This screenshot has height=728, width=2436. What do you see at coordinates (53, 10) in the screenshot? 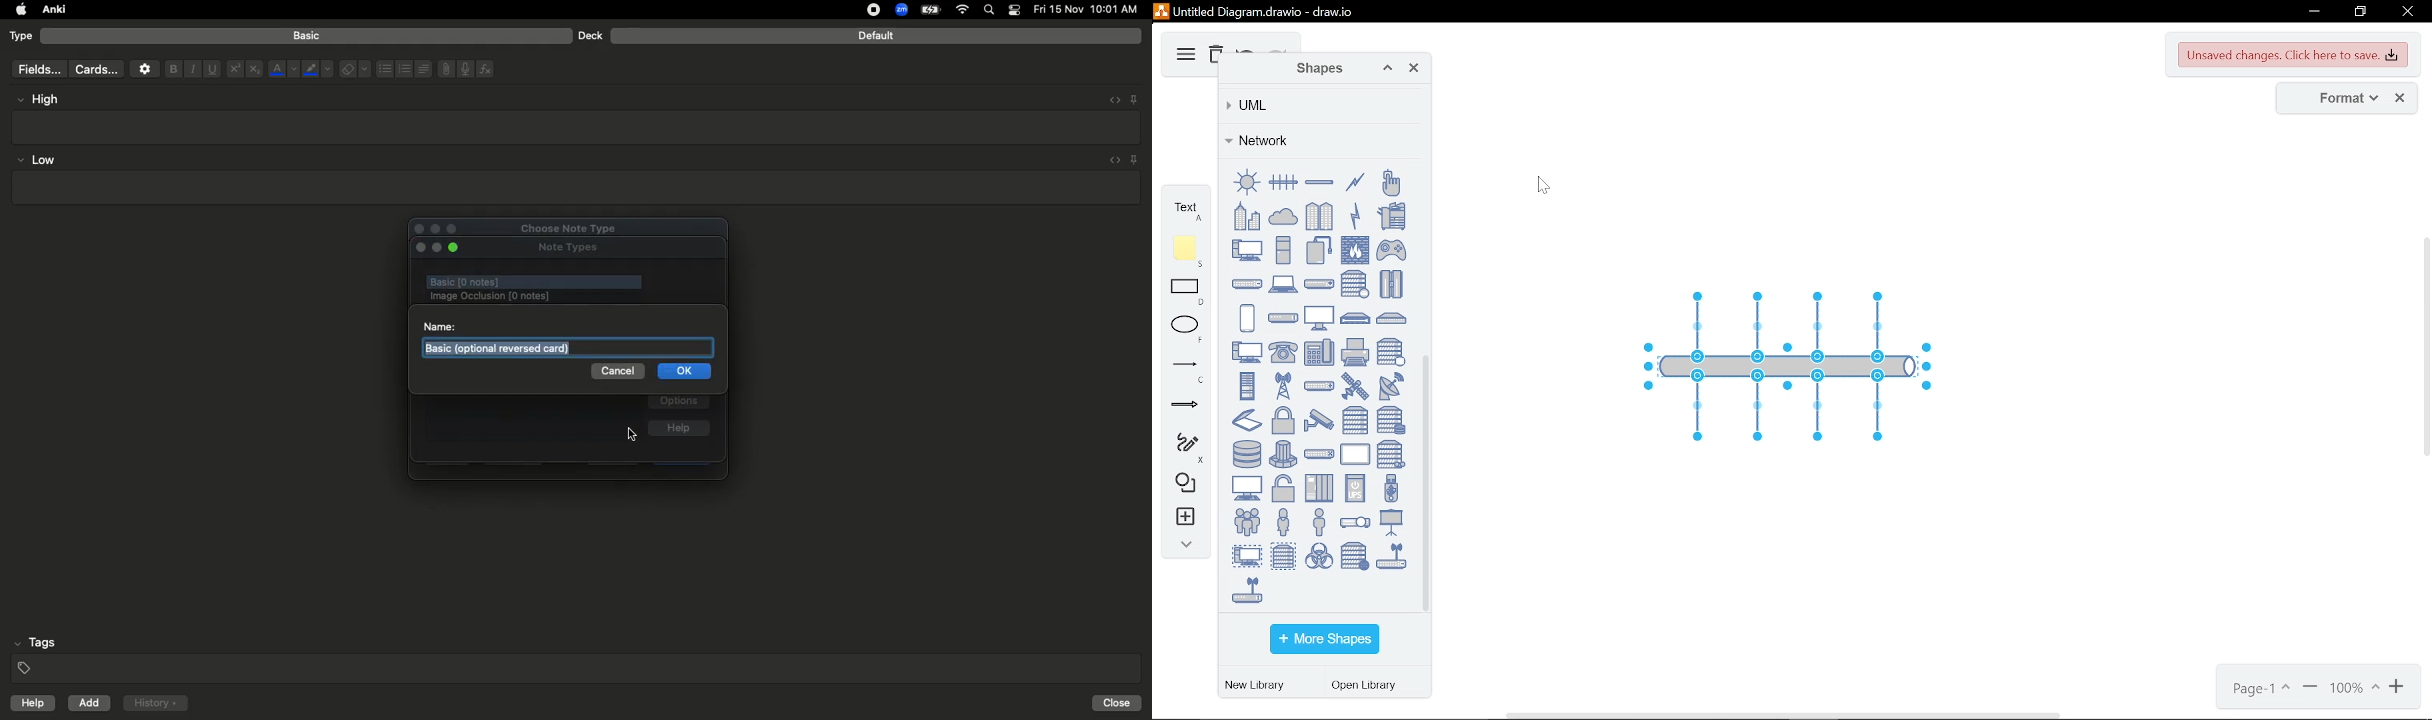
I see `Anki` at bounding box center [53, 10].